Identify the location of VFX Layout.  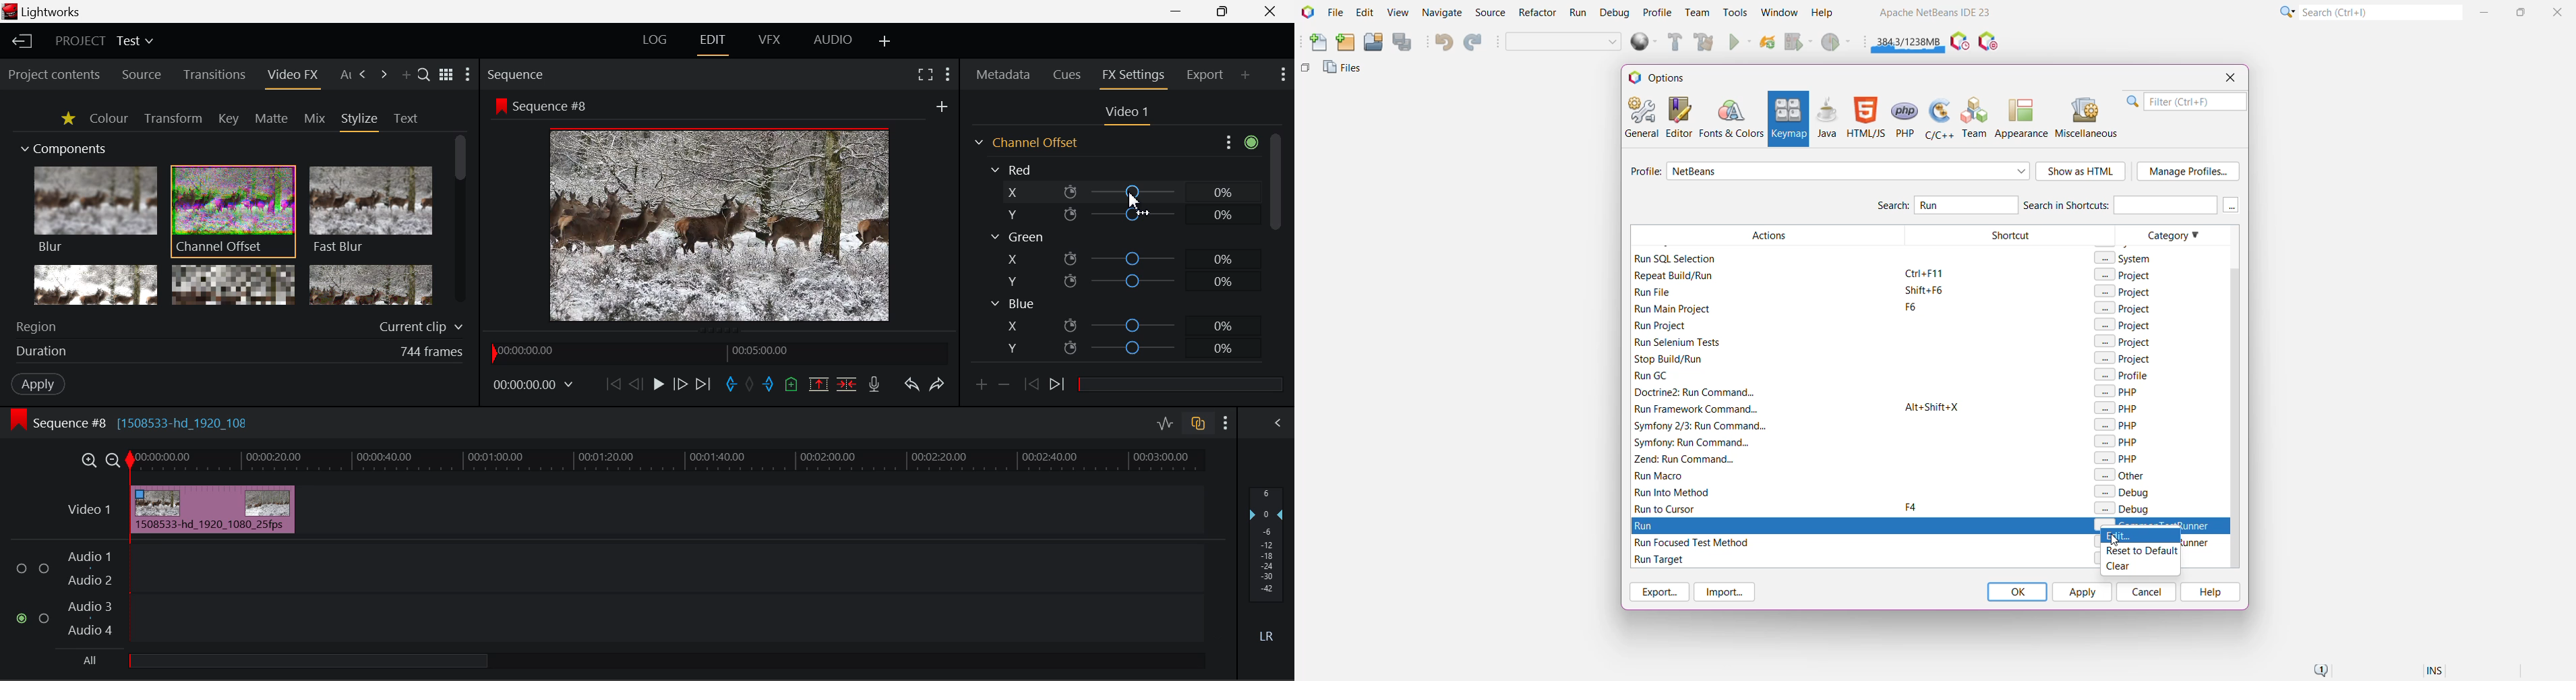
(769, 43).